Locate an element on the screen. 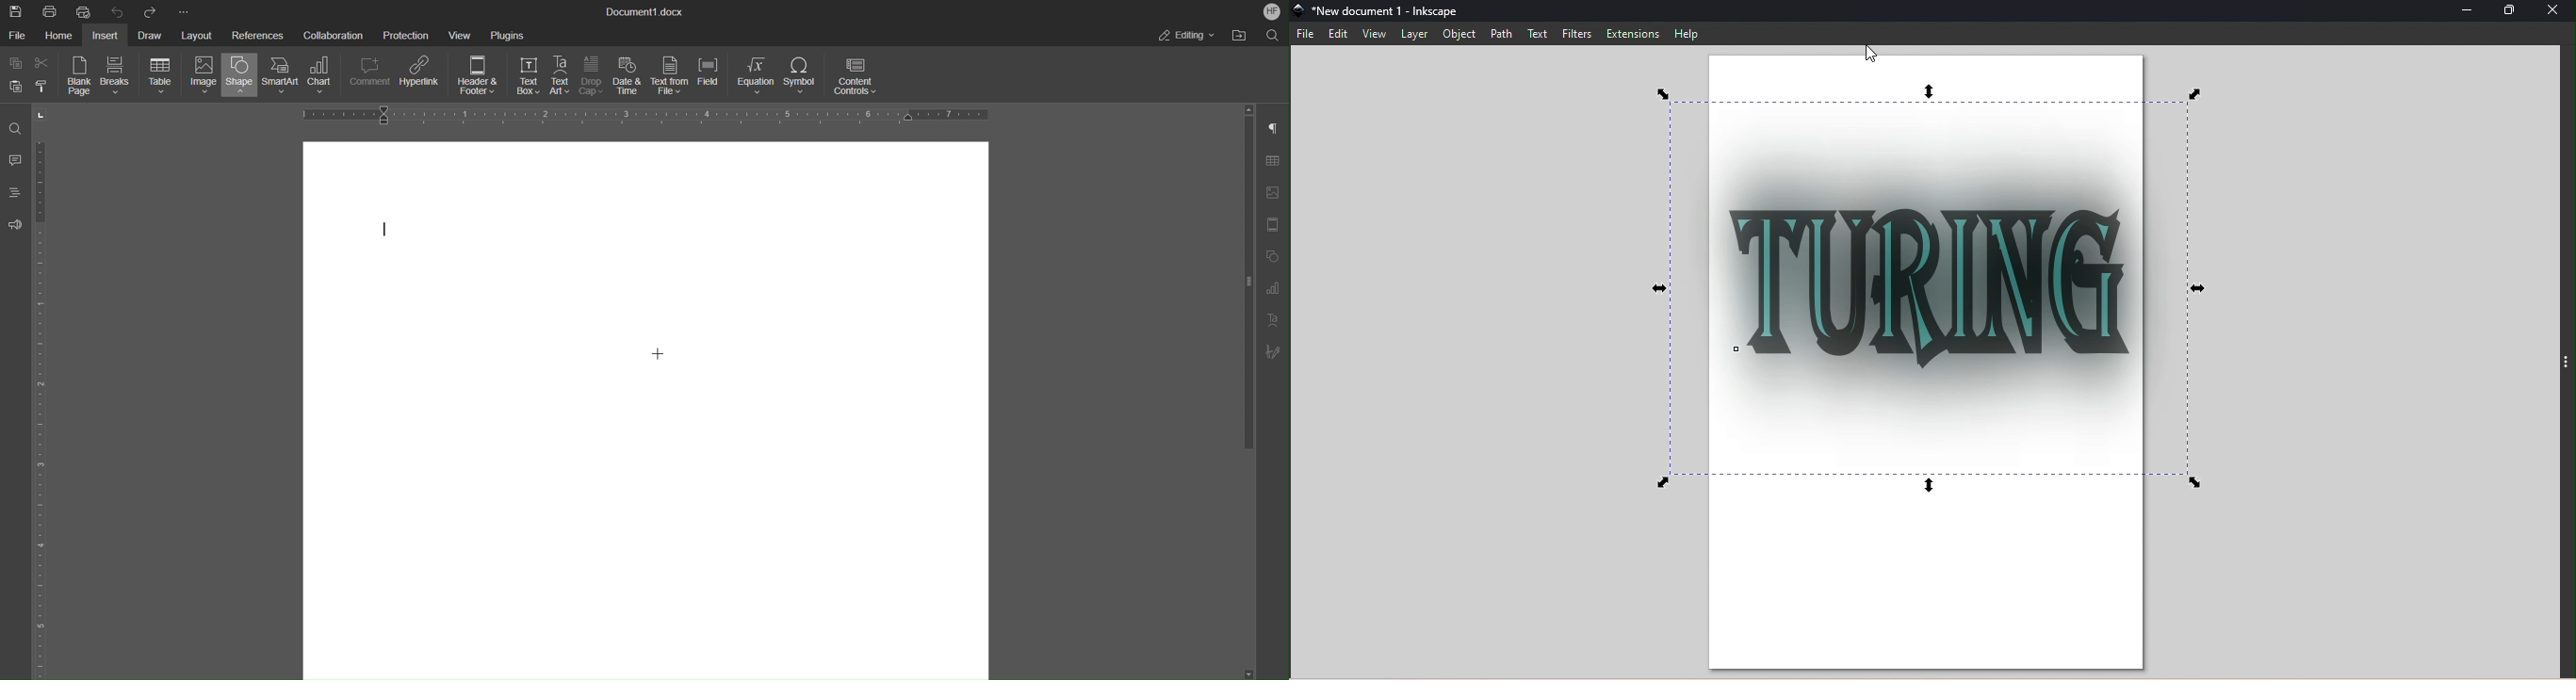 The height and width of the screenshot is (700, 2576). Home is located at coordinates (62, 36).